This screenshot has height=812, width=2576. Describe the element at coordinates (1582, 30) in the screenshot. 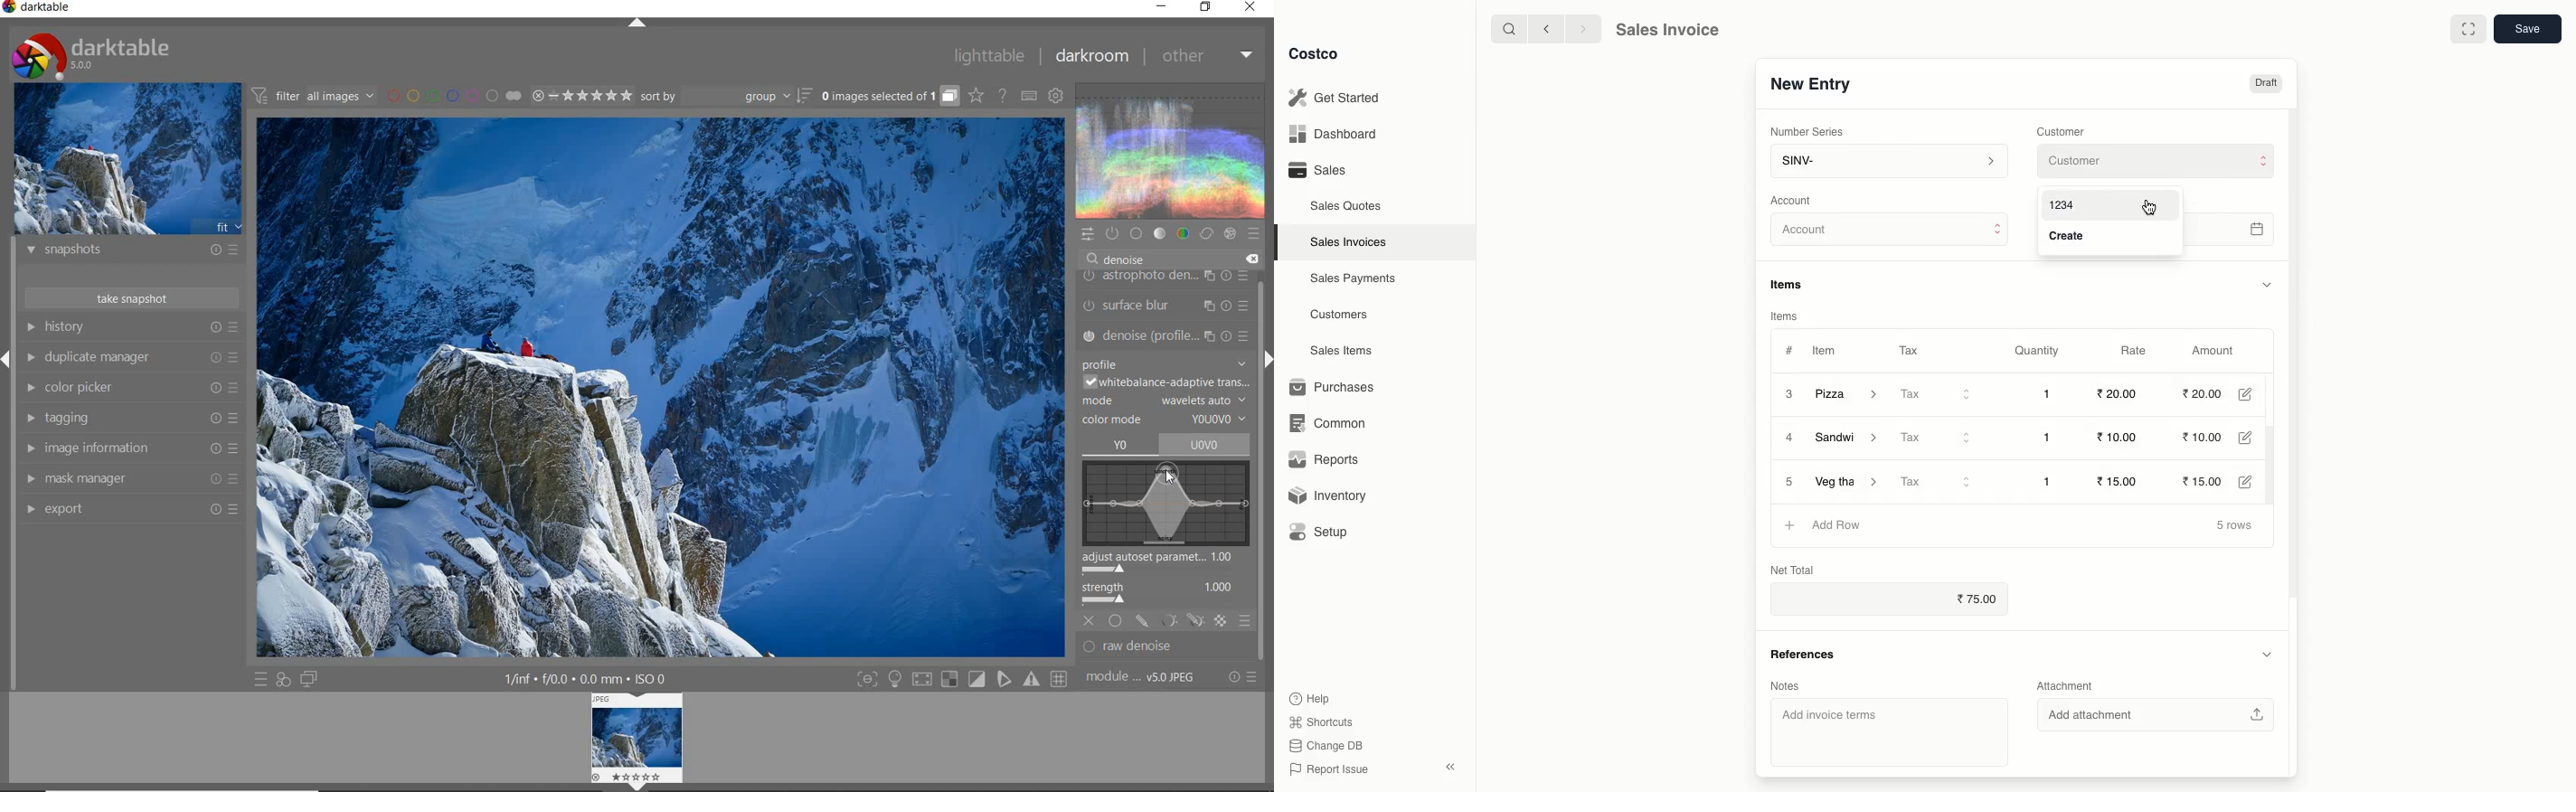

I see `Forward` at that location.